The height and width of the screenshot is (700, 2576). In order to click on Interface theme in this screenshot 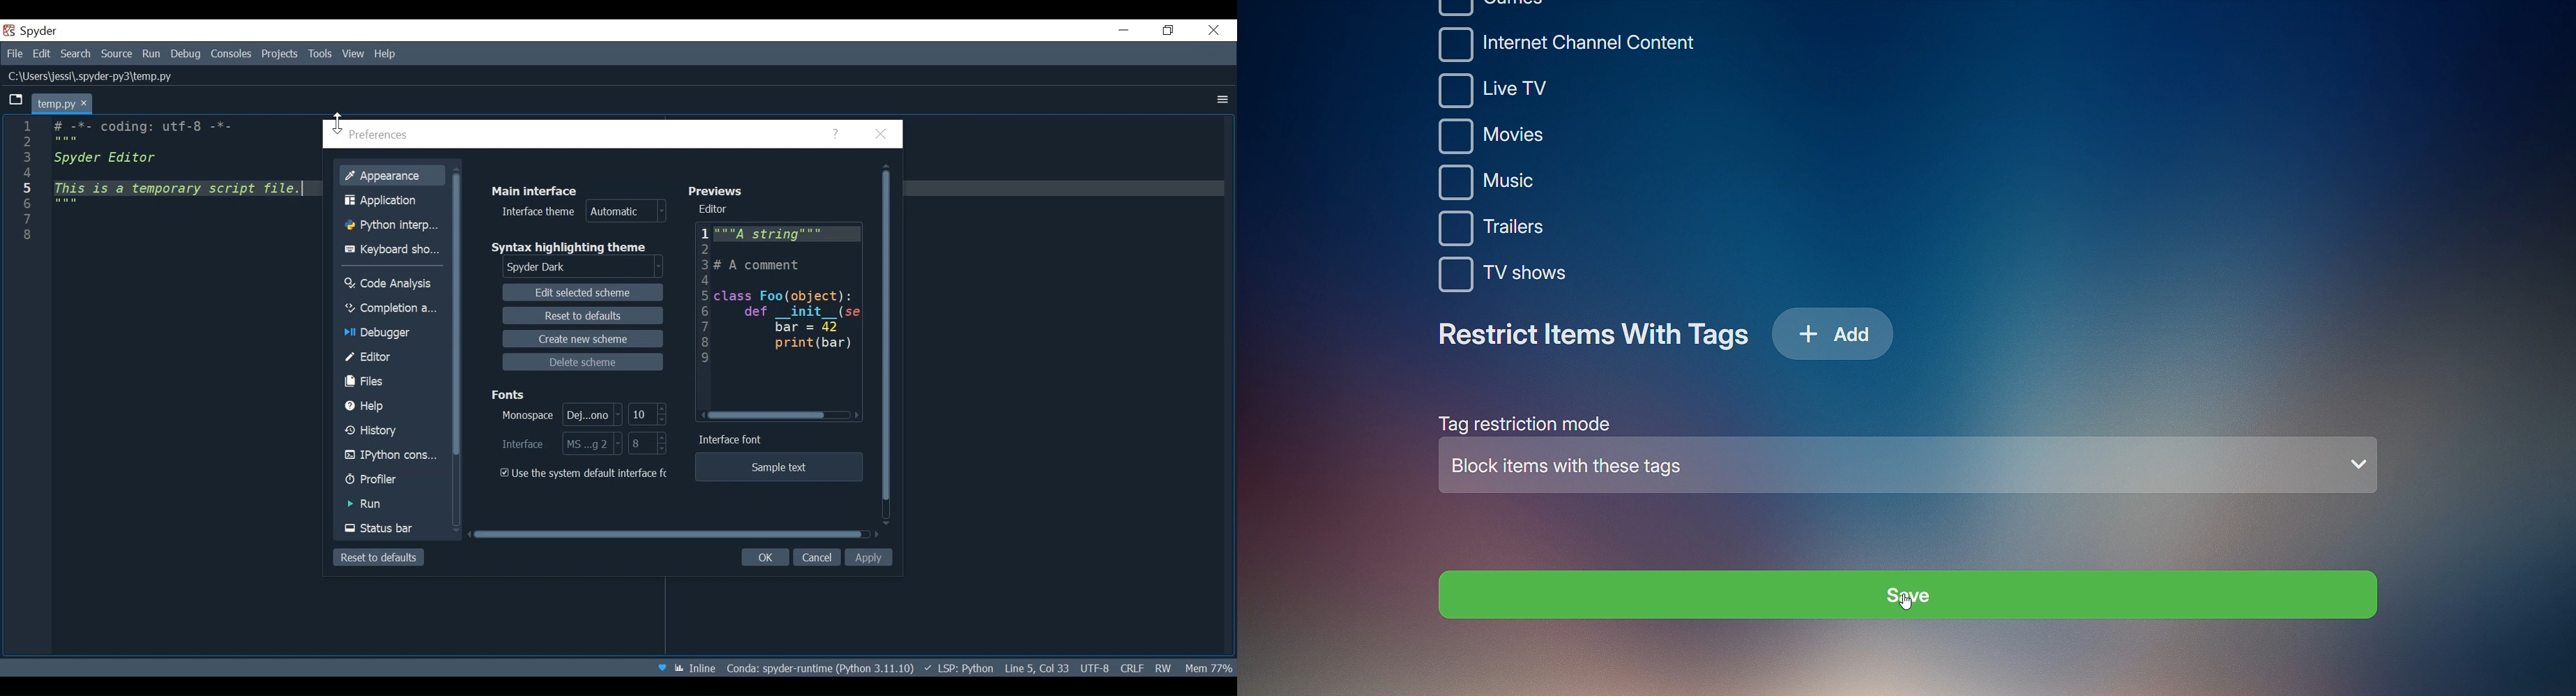, I will do `click(581, 212)`.